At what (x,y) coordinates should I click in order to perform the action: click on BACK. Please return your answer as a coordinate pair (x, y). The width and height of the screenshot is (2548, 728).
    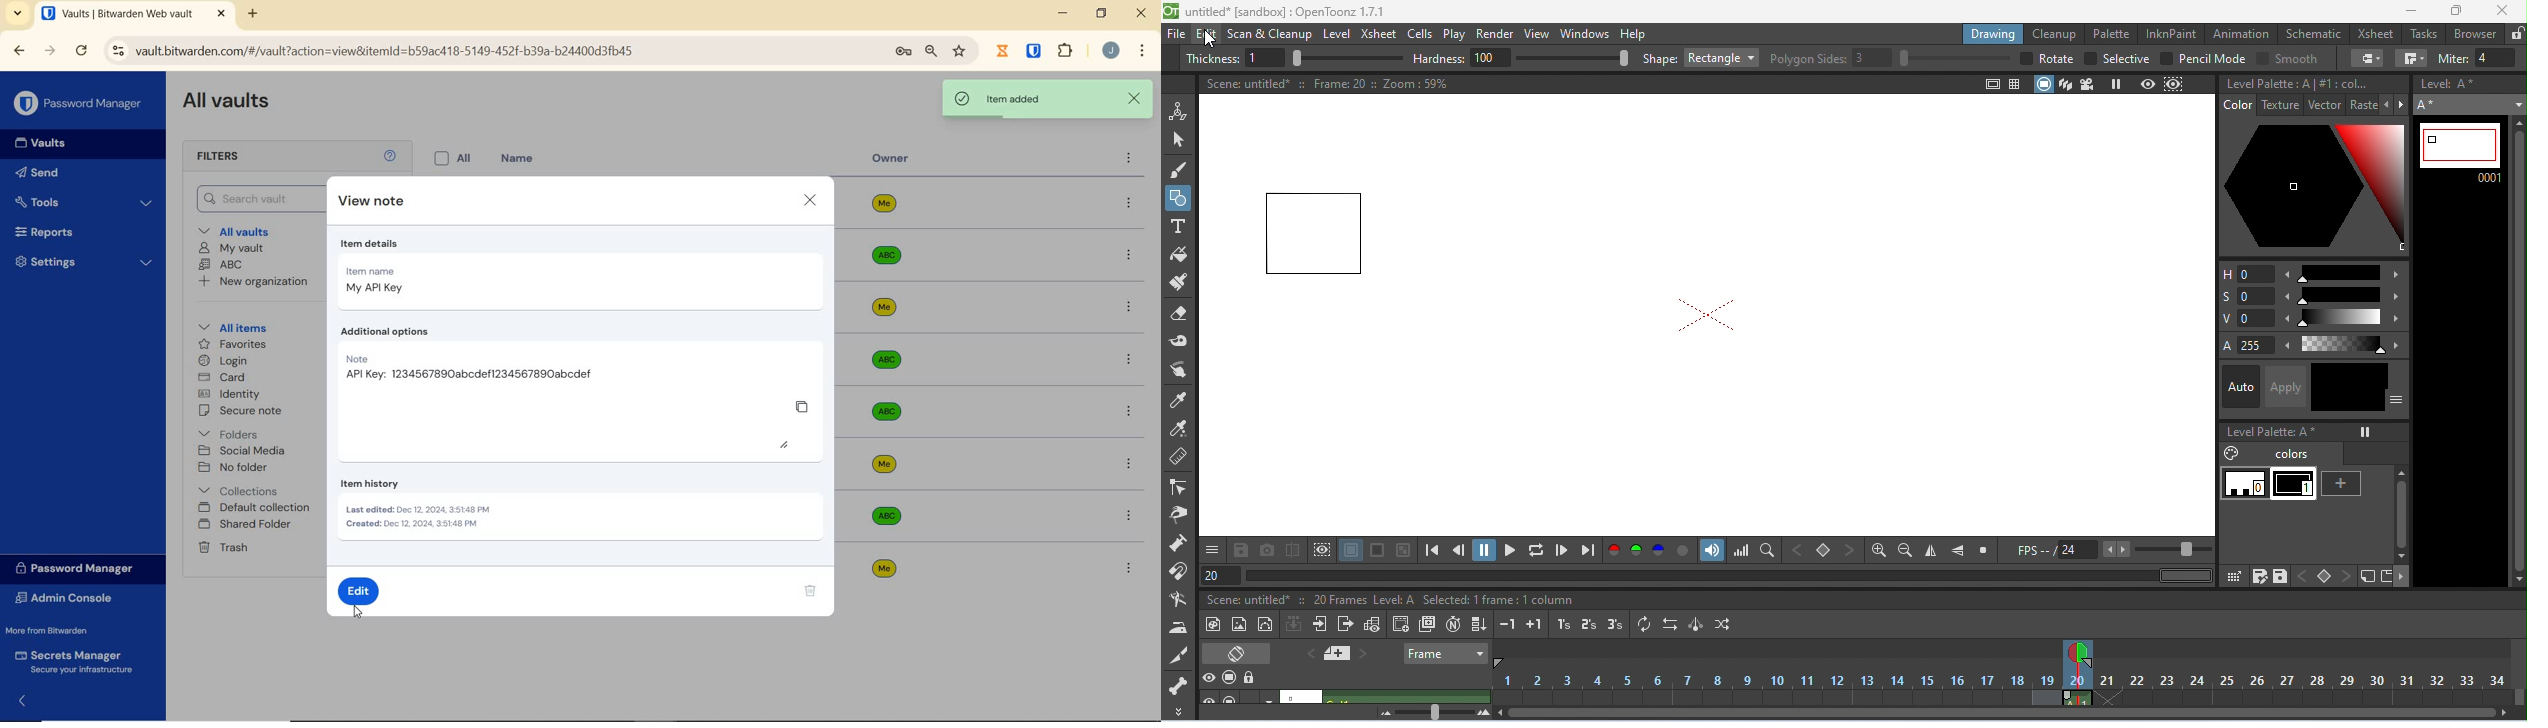
    Looking at the image, I should click on (19, 50).